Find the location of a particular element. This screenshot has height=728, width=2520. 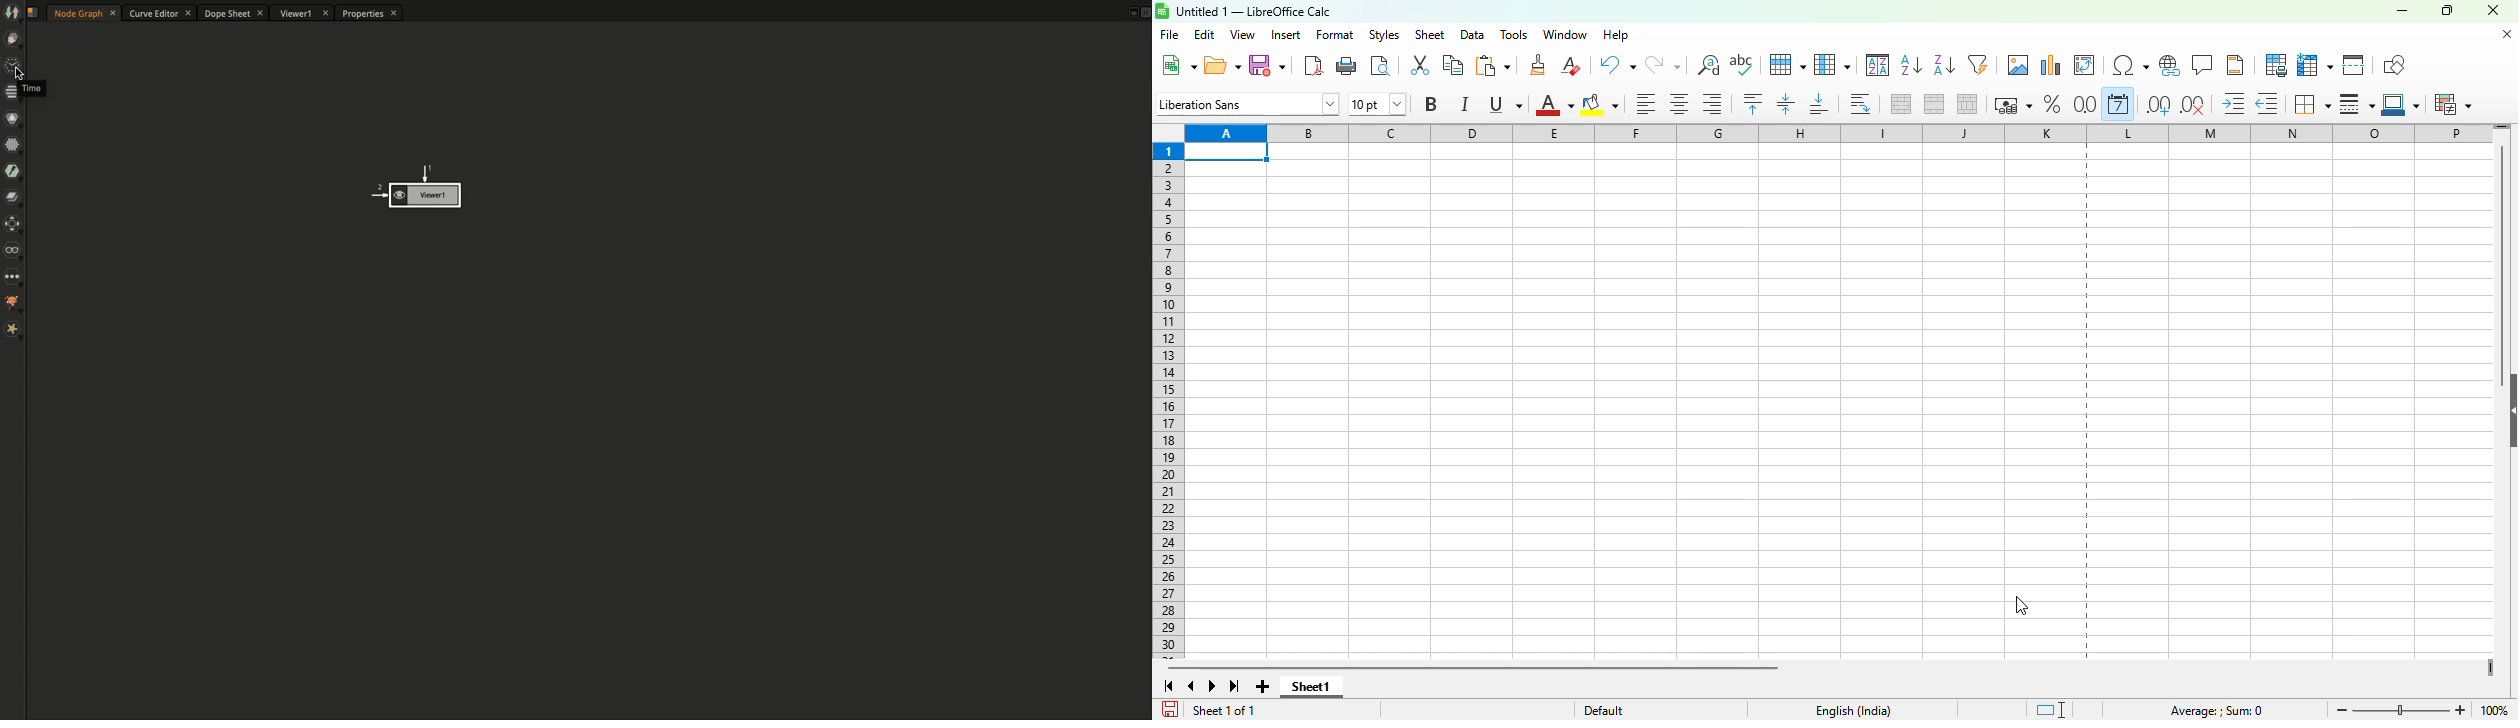

border color is located at coordinates (2400, 104).